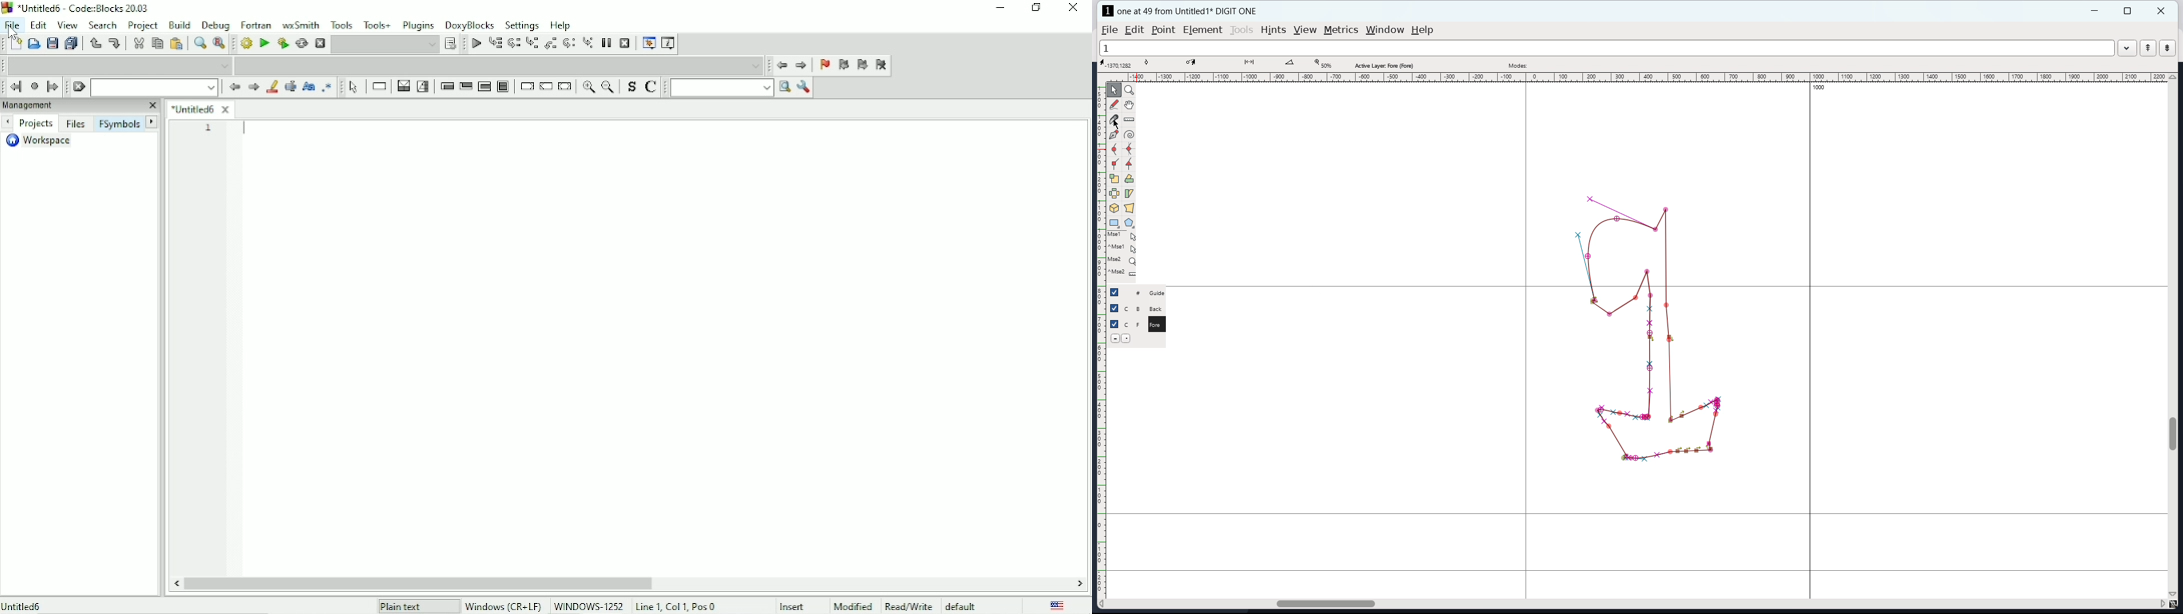  I want to click on Toggle bookmark, so click(825, 66).